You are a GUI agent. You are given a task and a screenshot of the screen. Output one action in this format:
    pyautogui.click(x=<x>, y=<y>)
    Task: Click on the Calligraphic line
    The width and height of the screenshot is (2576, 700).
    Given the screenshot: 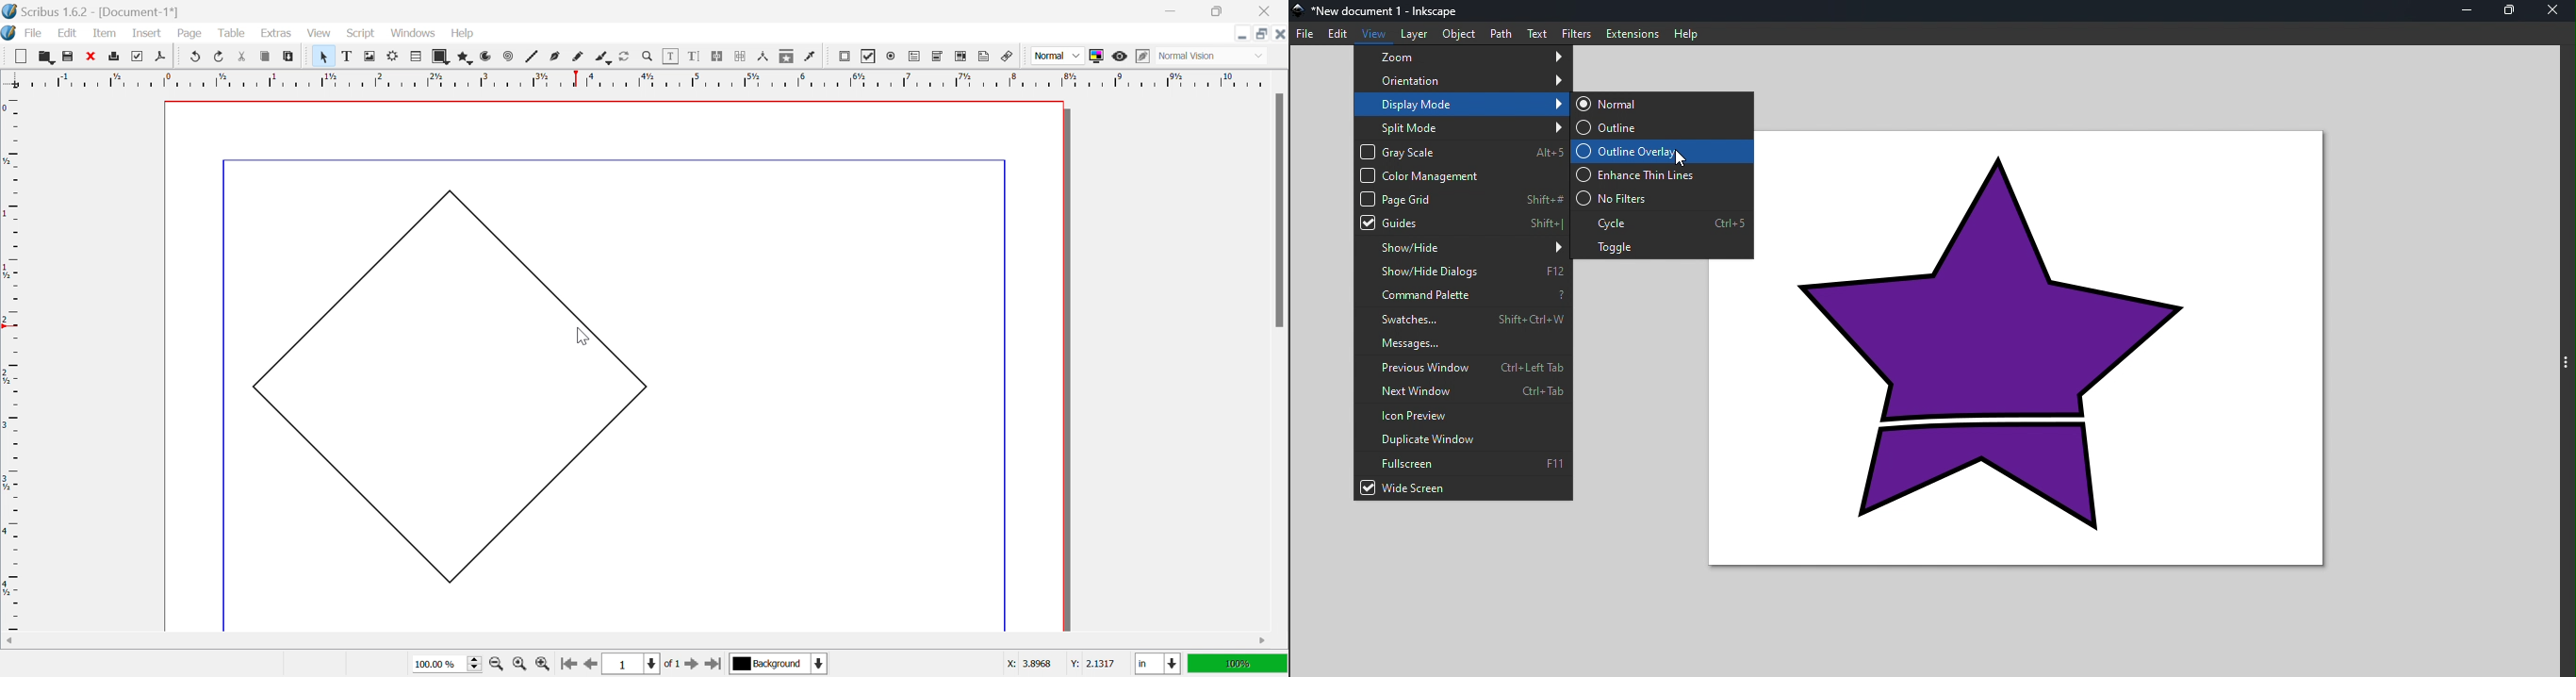 What is the action you would take?
    pyautogui.click(x=603, y=58)
    